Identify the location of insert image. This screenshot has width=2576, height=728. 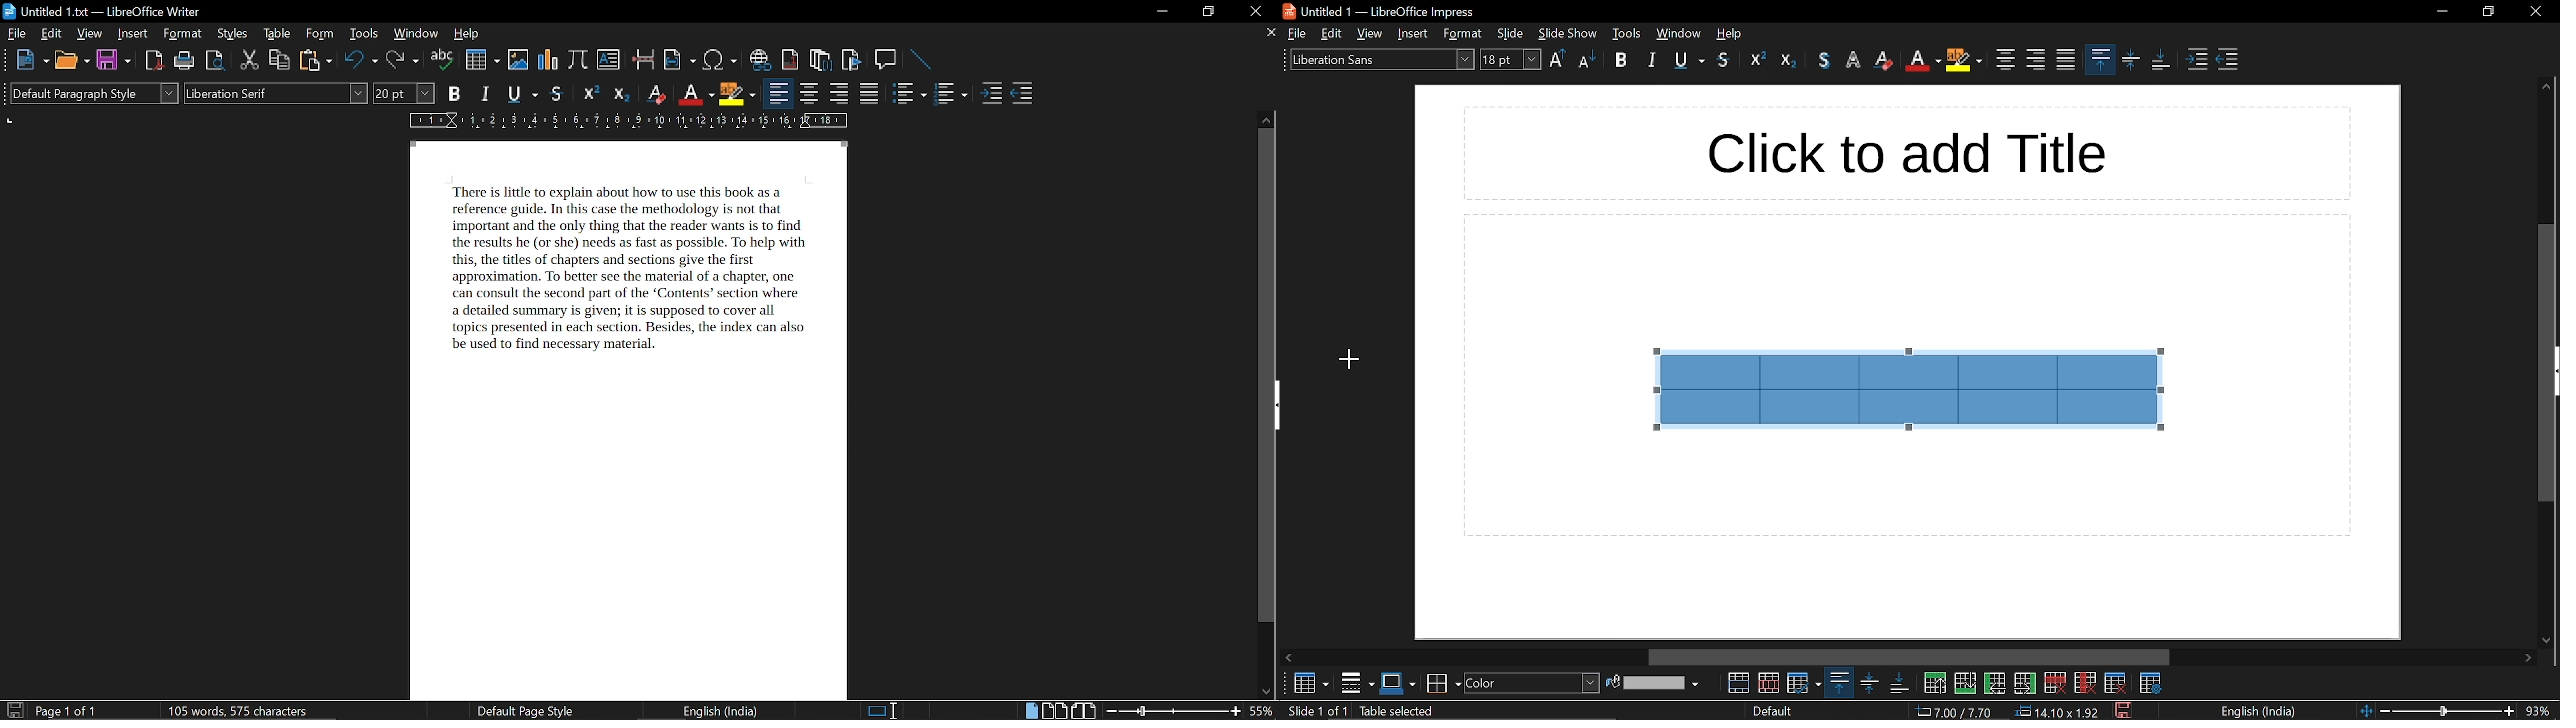
(518, 60).